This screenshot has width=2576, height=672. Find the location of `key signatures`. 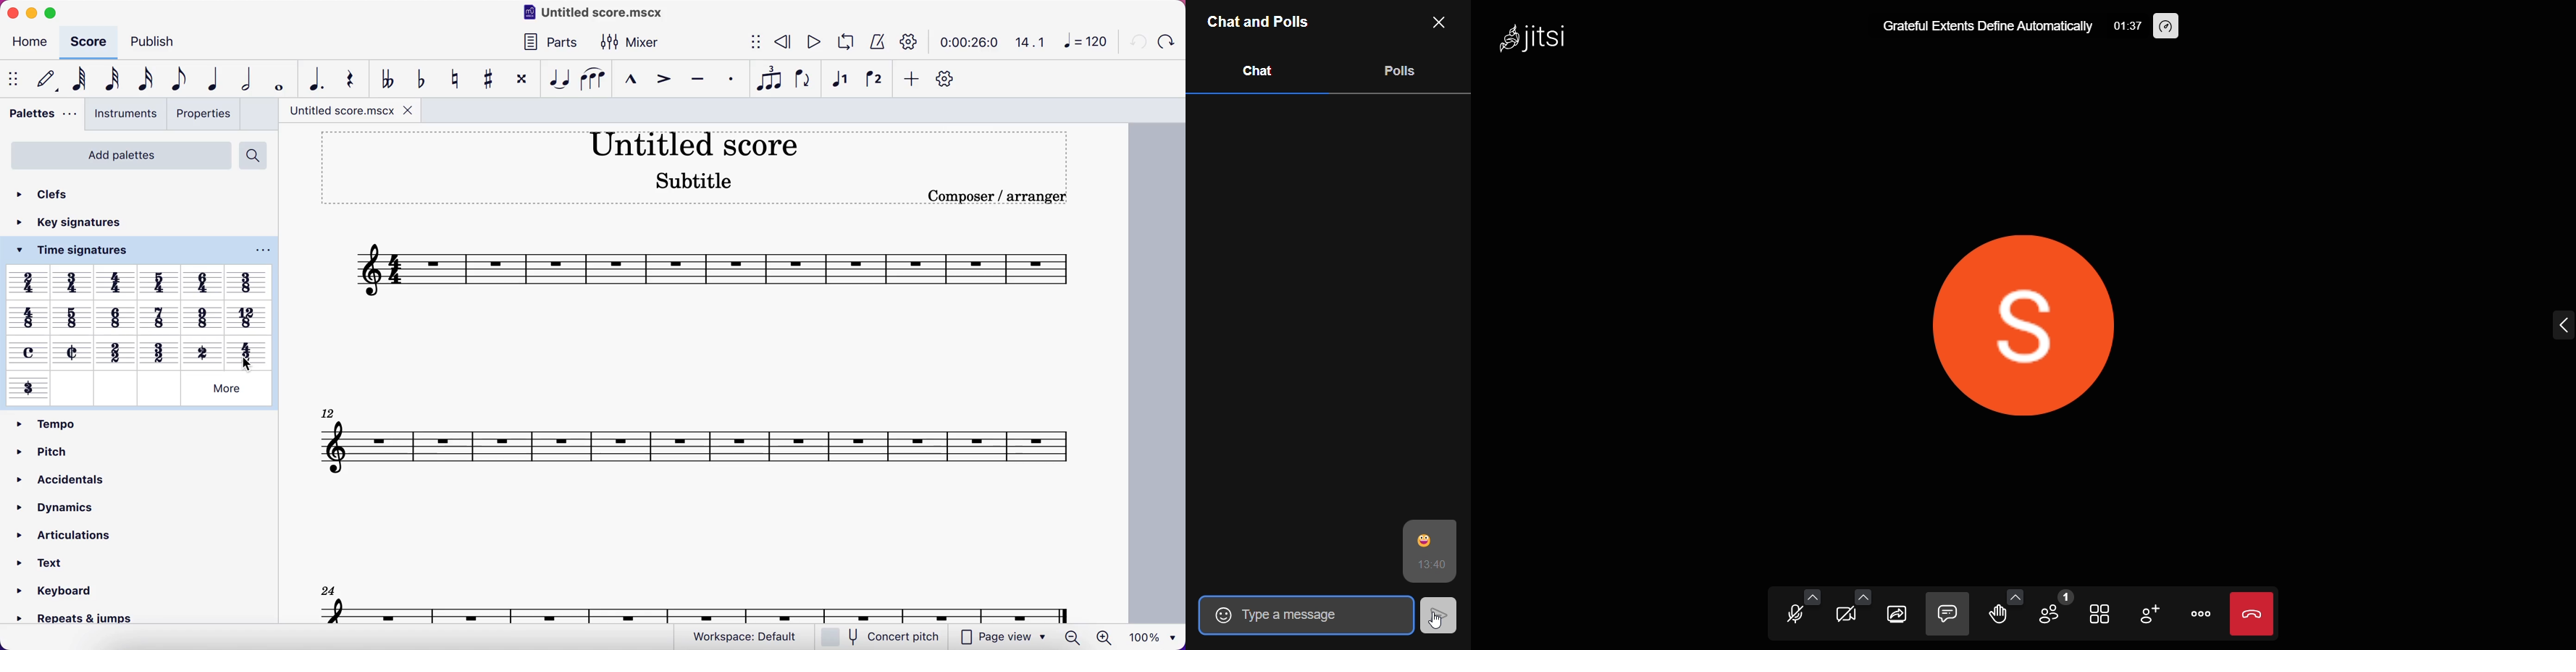

key signatures is located at coordinates (86, 225).